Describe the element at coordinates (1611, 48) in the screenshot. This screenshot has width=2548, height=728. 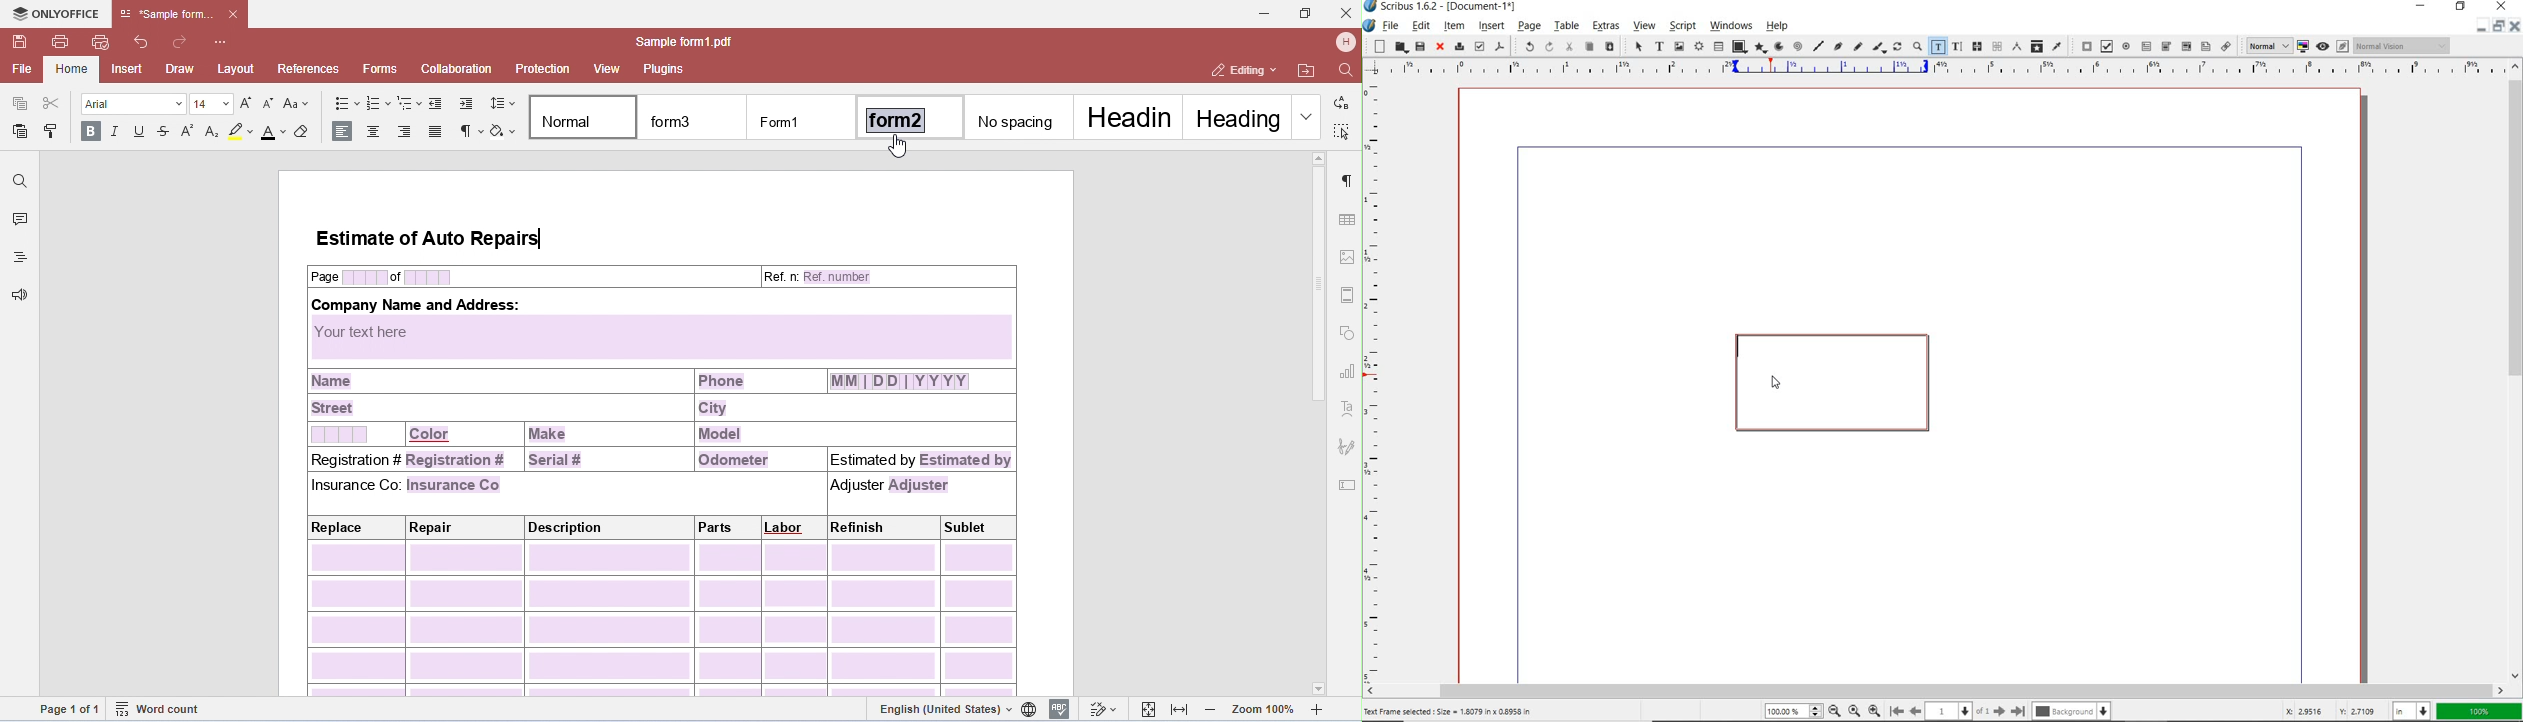
I see `paste` at that location.